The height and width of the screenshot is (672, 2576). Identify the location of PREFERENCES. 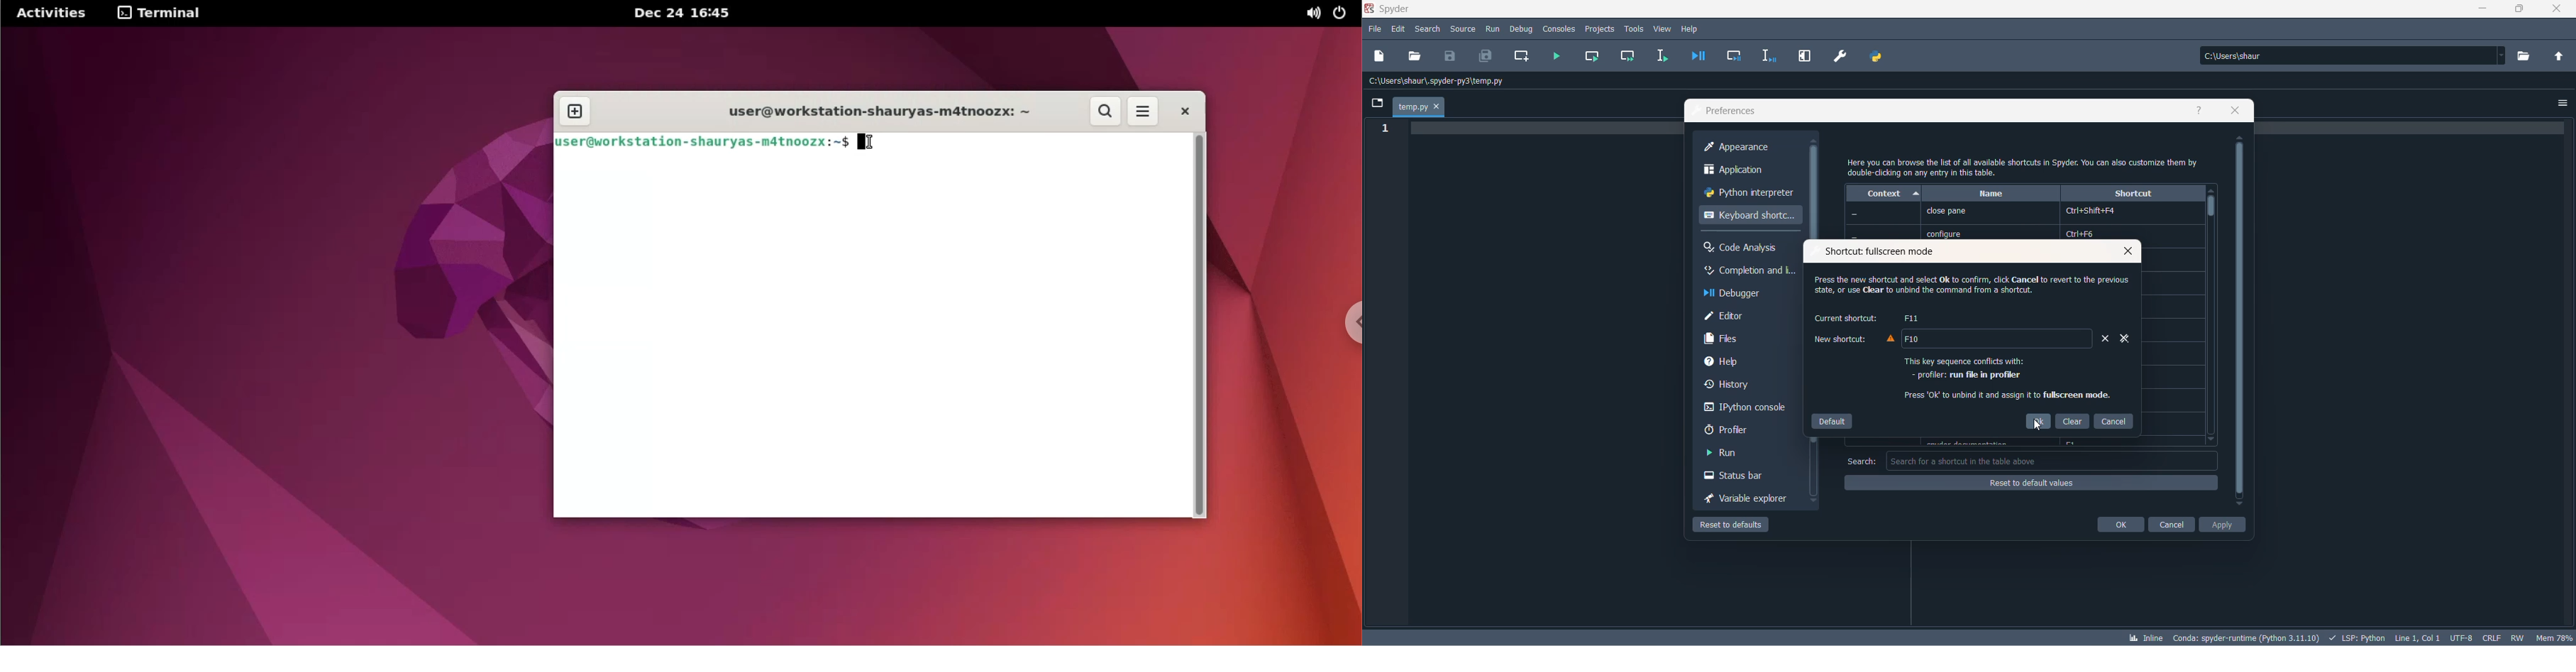
(1841, 56).